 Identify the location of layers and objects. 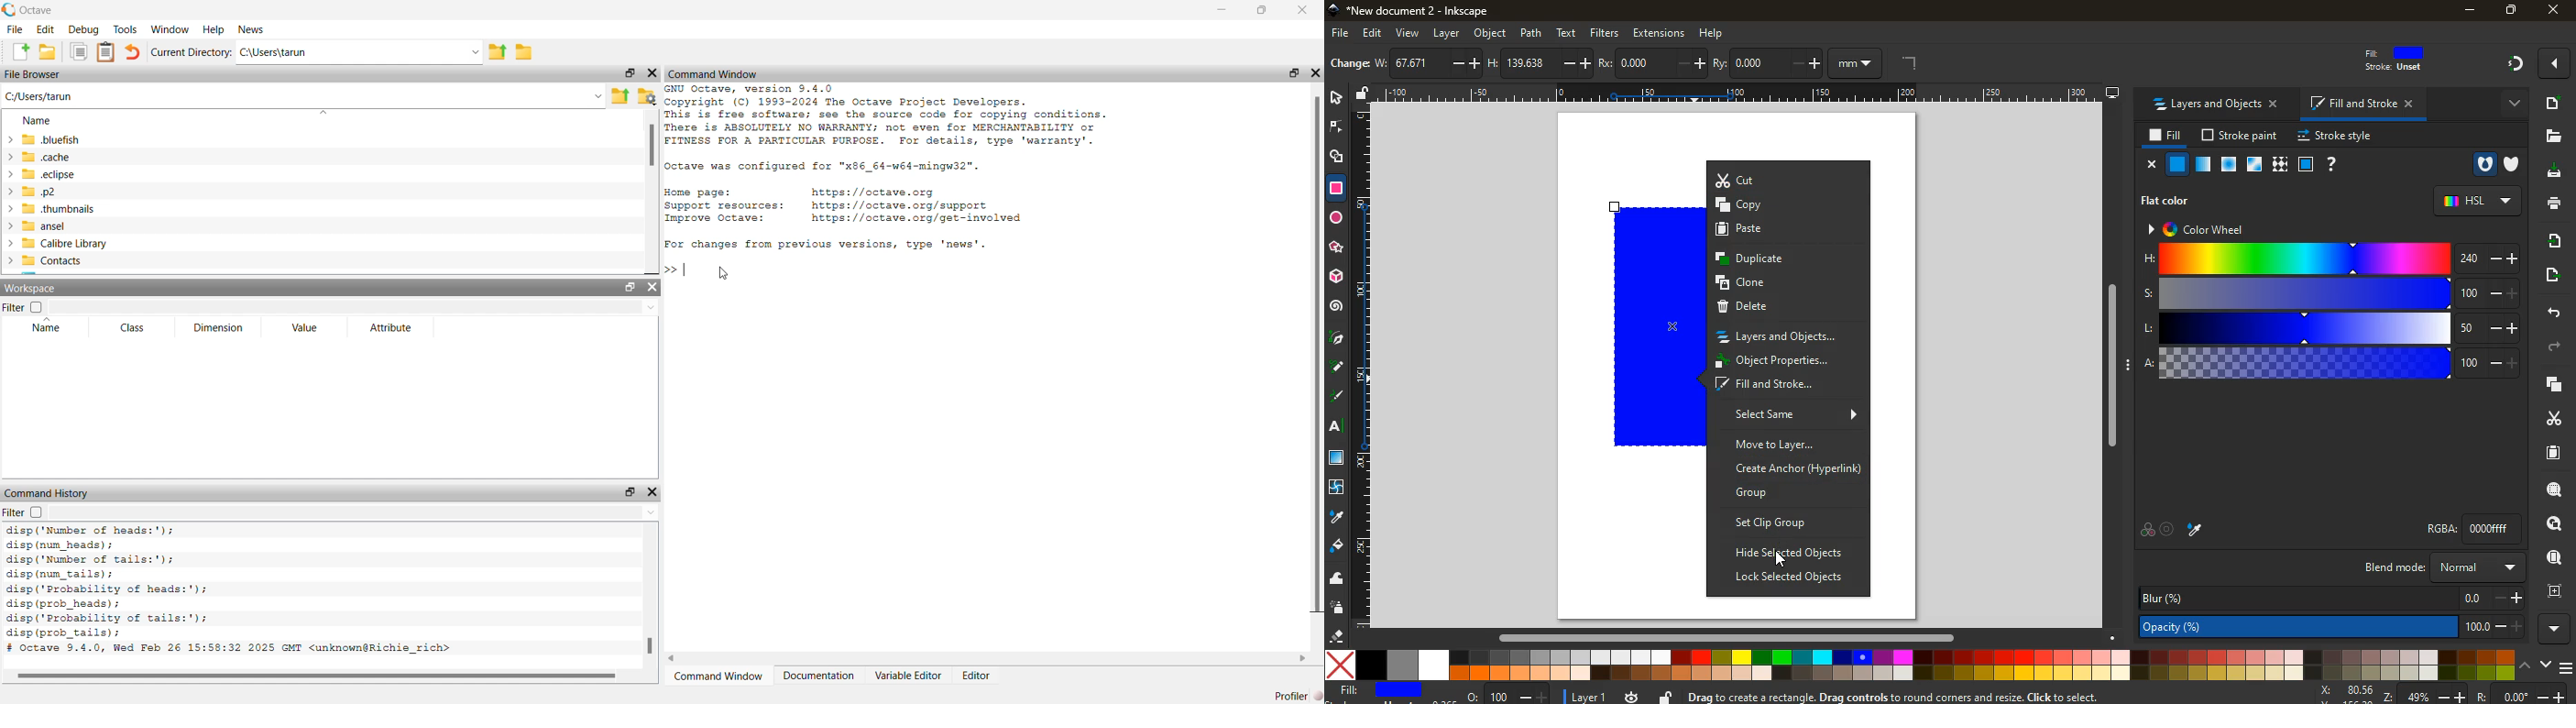
(2215, 105).